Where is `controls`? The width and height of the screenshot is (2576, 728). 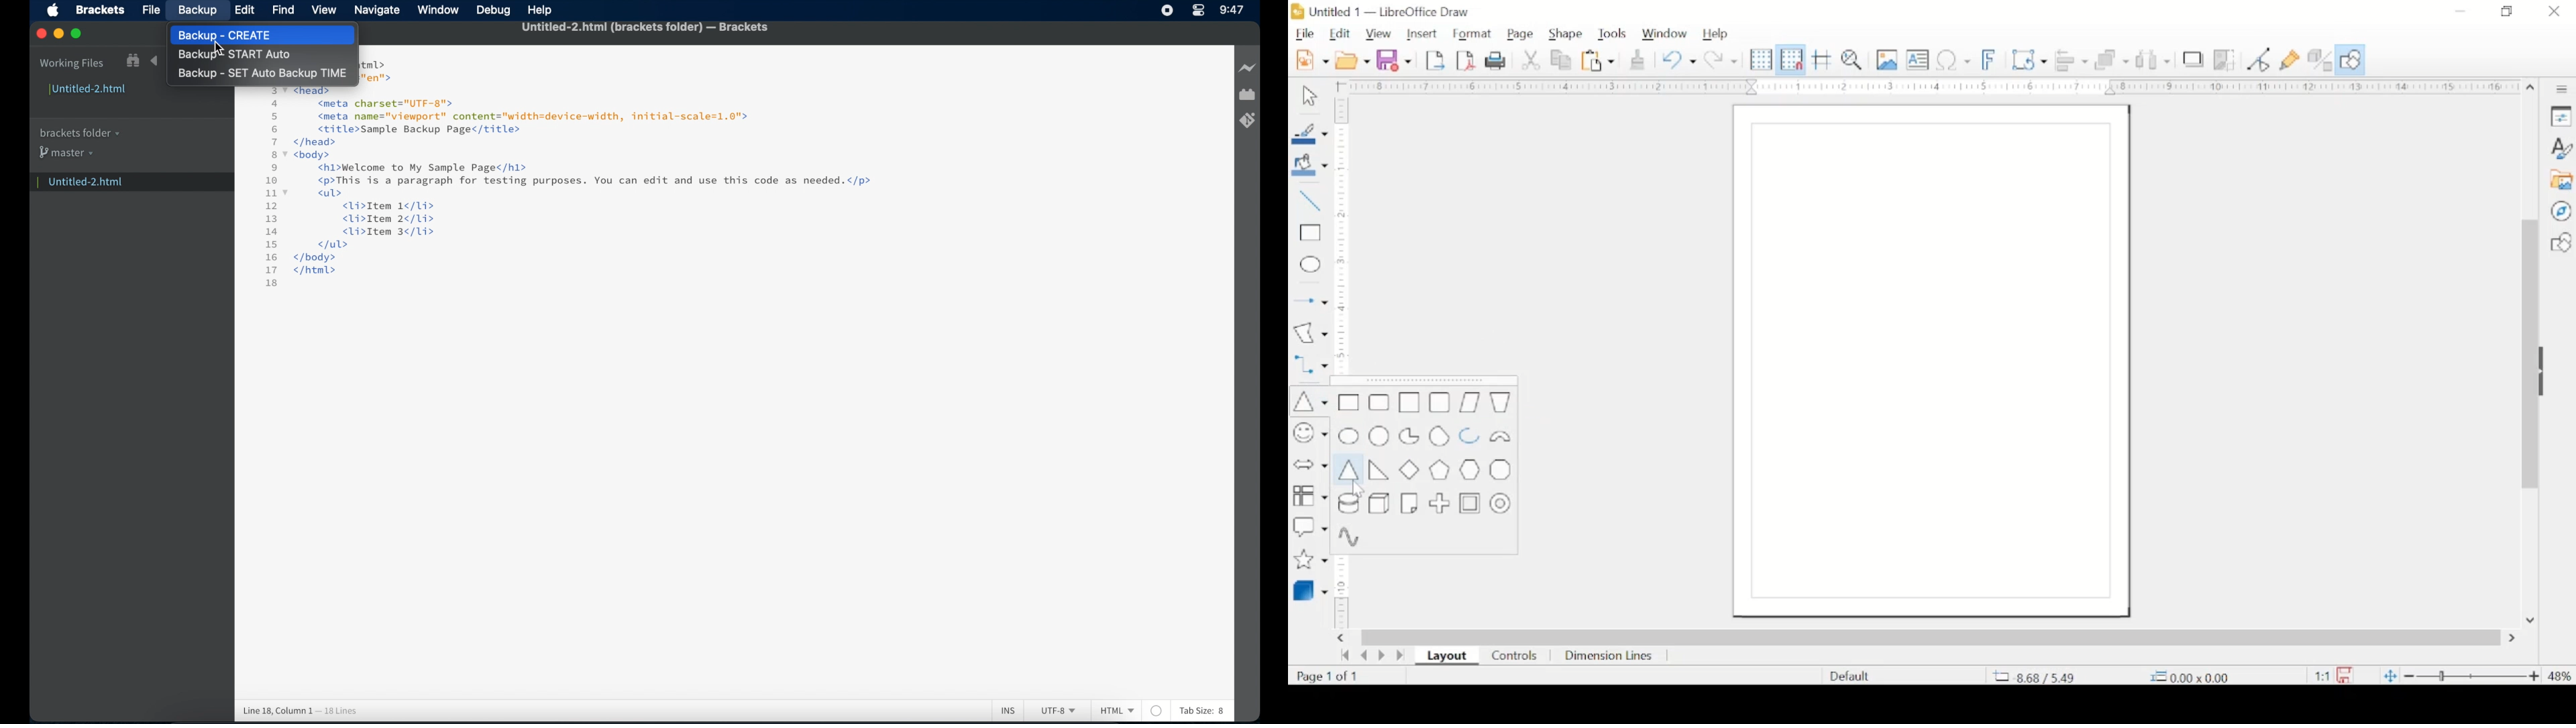
controls is located at coordinates (1513, 656).